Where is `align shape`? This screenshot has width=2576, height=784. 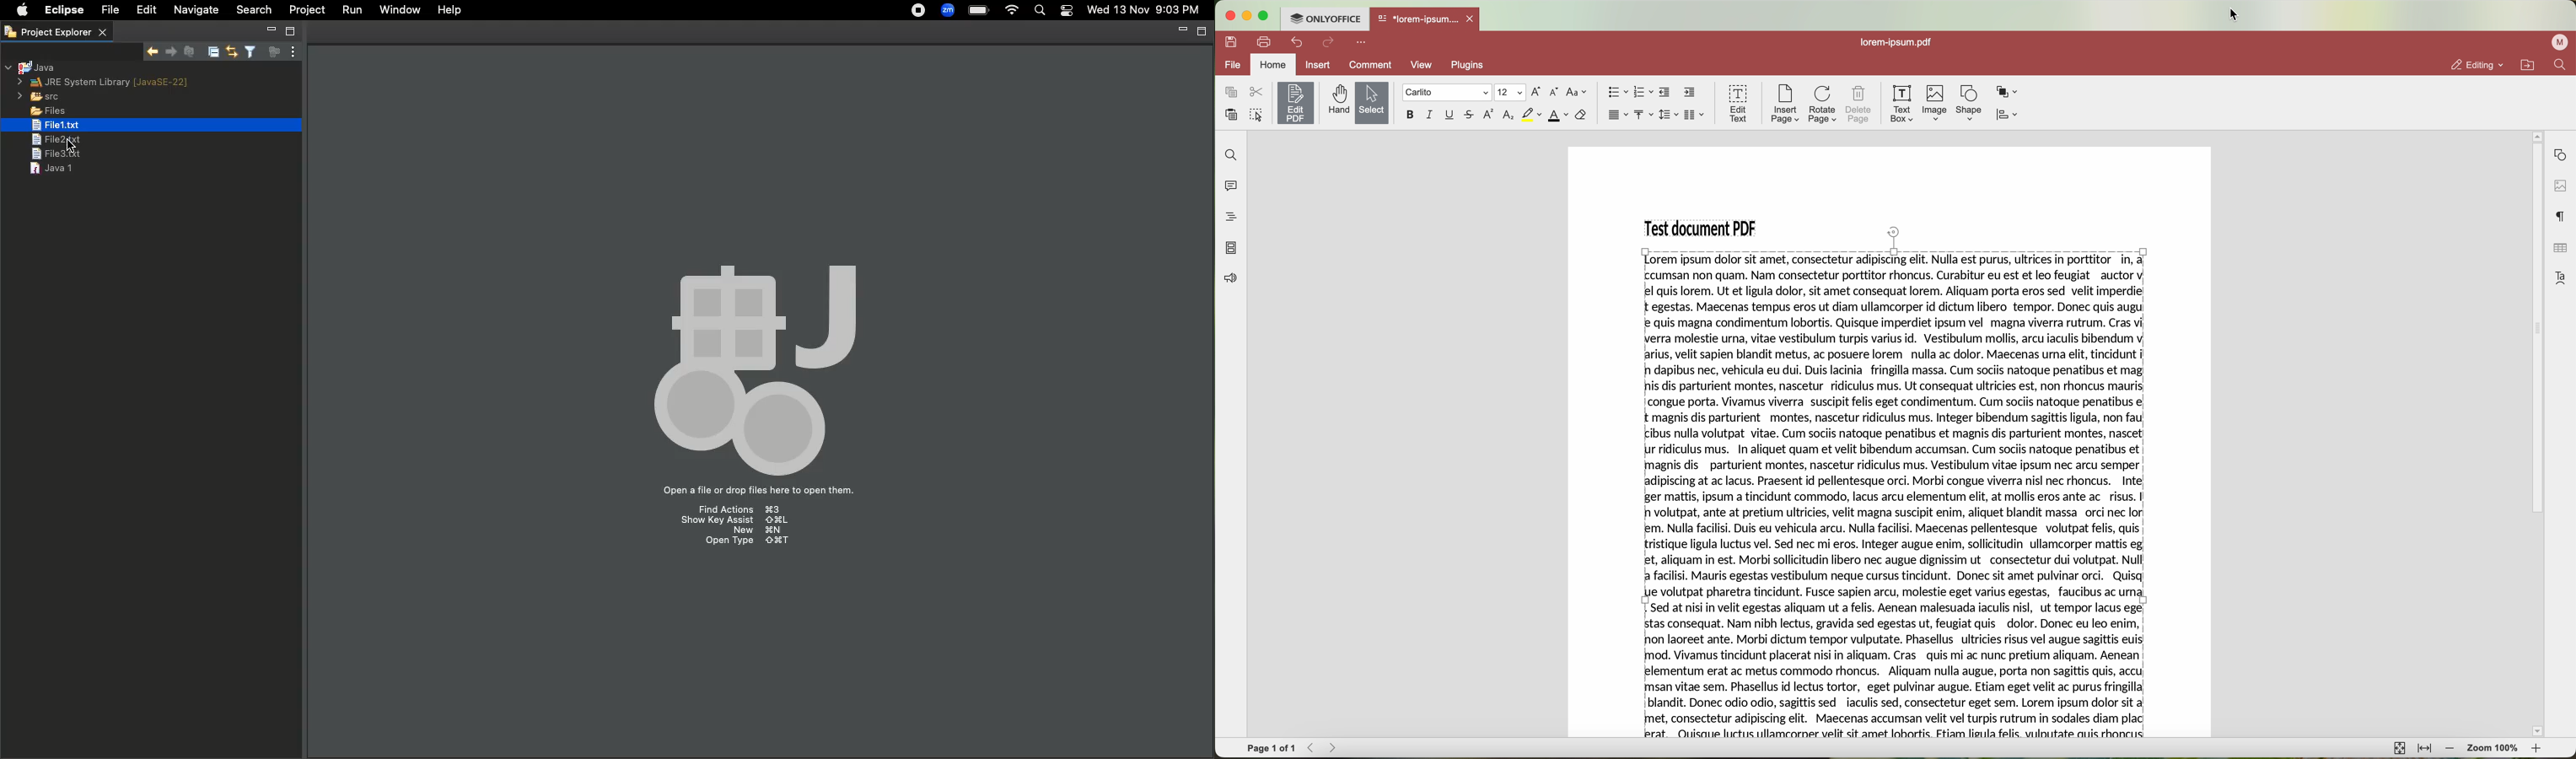 align shape is located at coordinates (2009, 114).